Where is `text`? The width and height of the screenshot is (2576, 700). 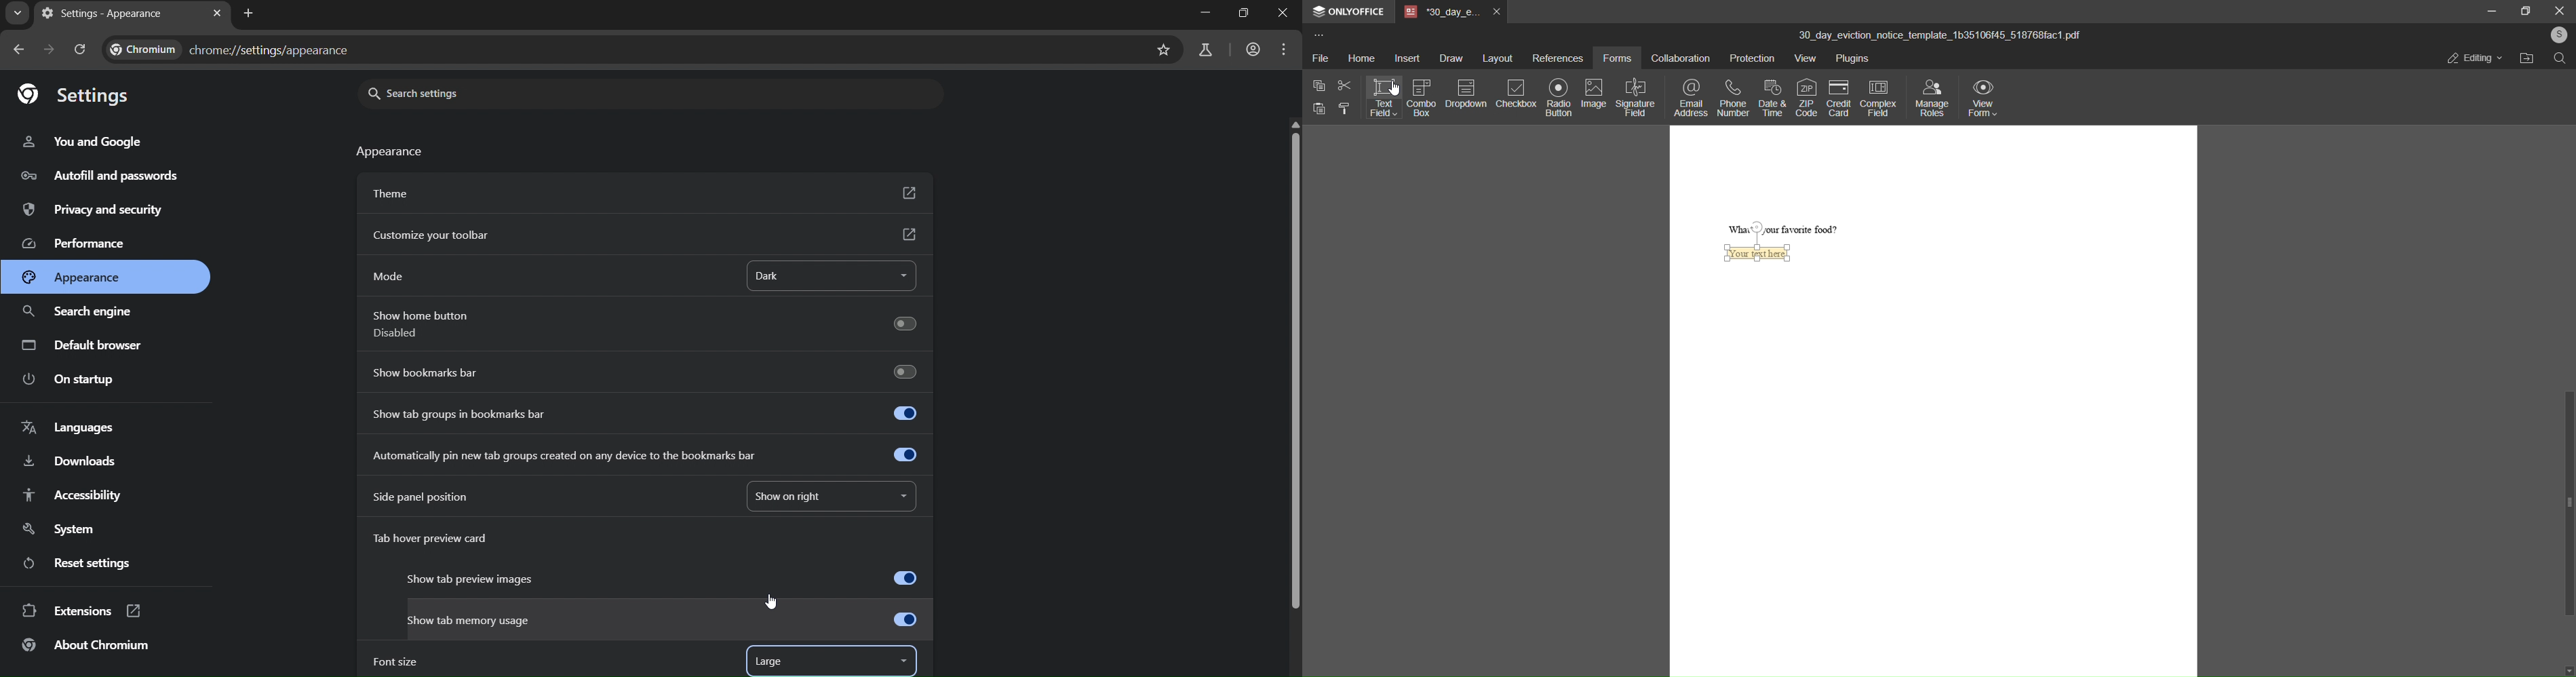 text is located at coordinates (392, 153).